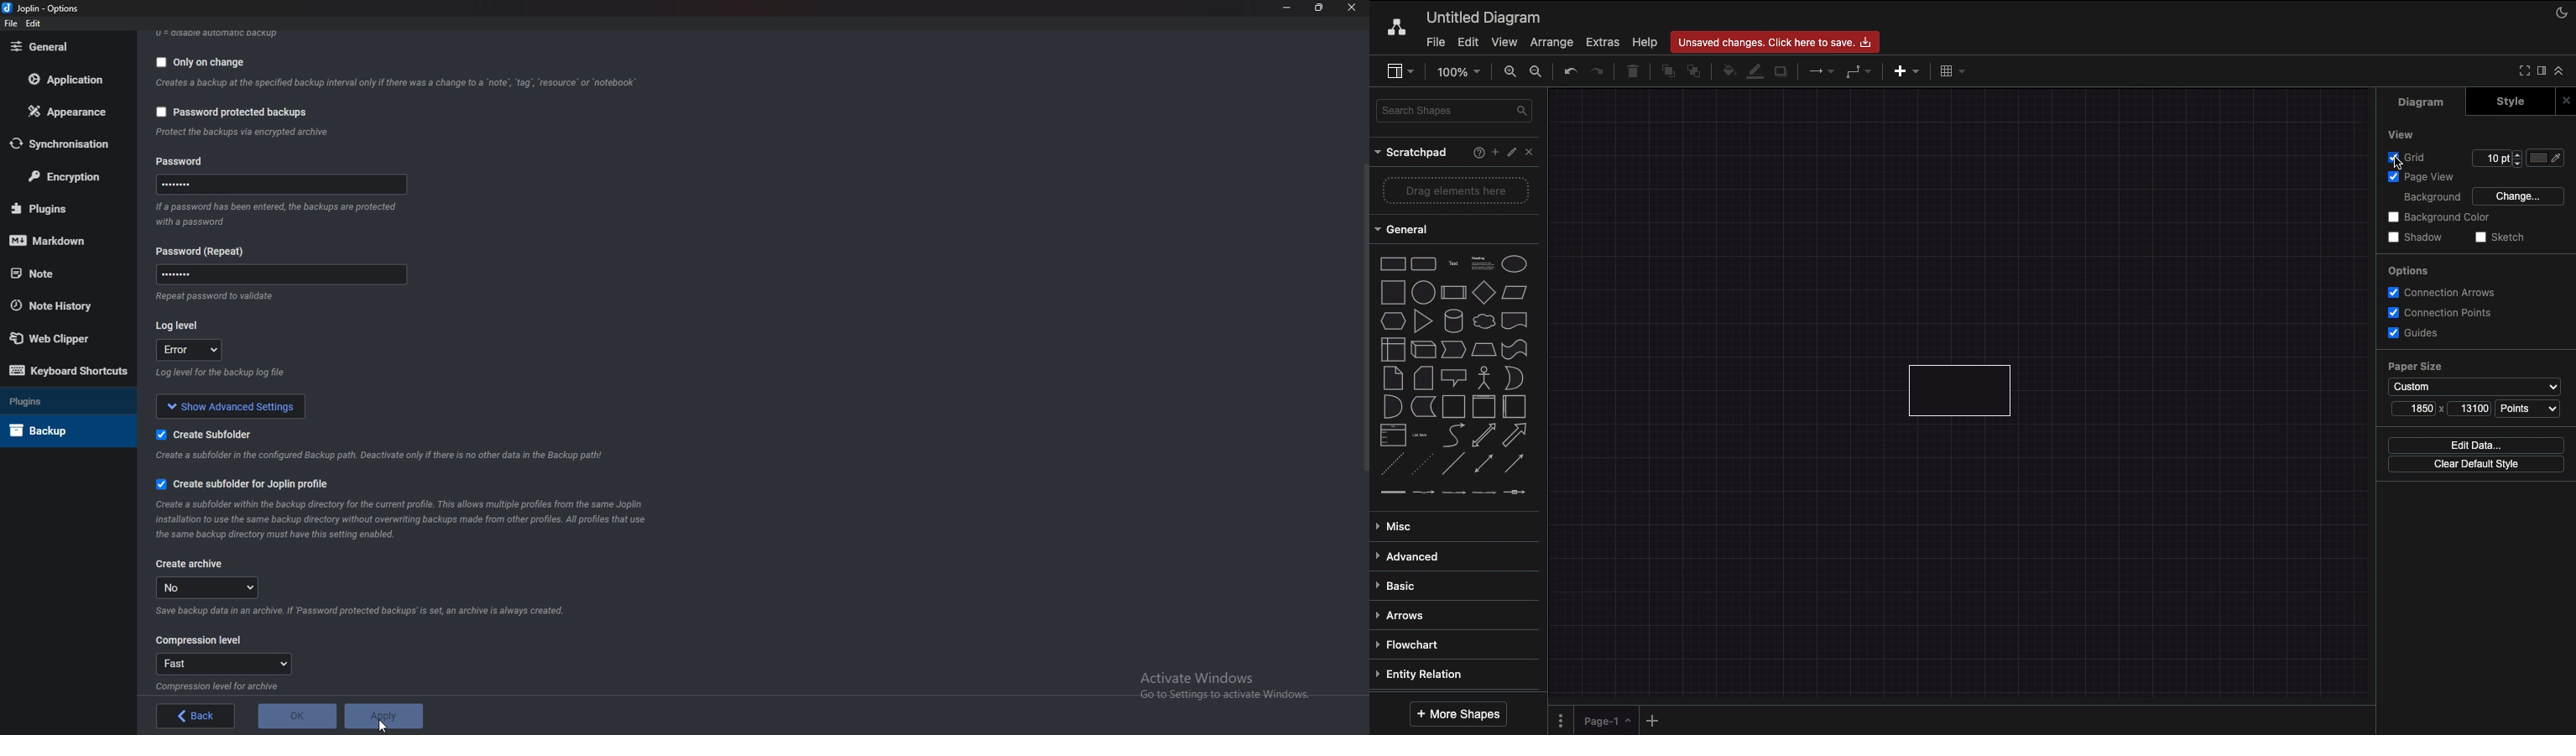 This screenshot has height=756, width=2576. Describe the element at coordinates (2522, 71) in the screenshot. I see `Full screen` at that location.